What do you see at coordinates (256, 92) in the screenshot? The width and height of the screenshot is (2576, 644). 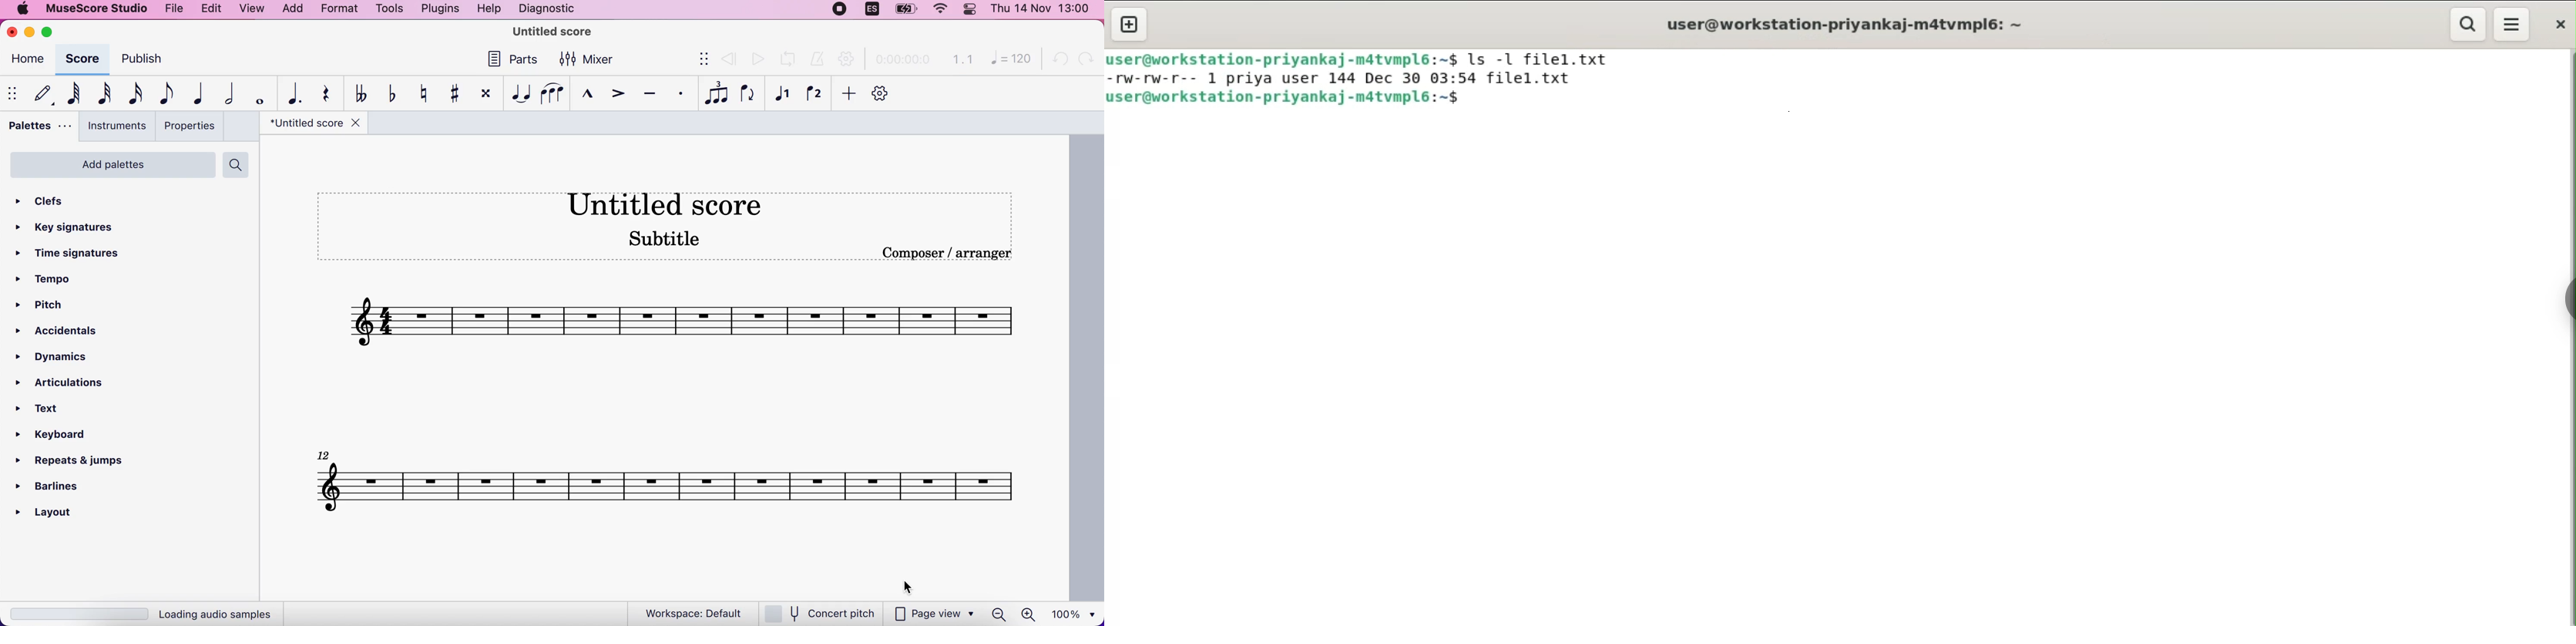 I see `whole note` at bounding box center [256, 92].